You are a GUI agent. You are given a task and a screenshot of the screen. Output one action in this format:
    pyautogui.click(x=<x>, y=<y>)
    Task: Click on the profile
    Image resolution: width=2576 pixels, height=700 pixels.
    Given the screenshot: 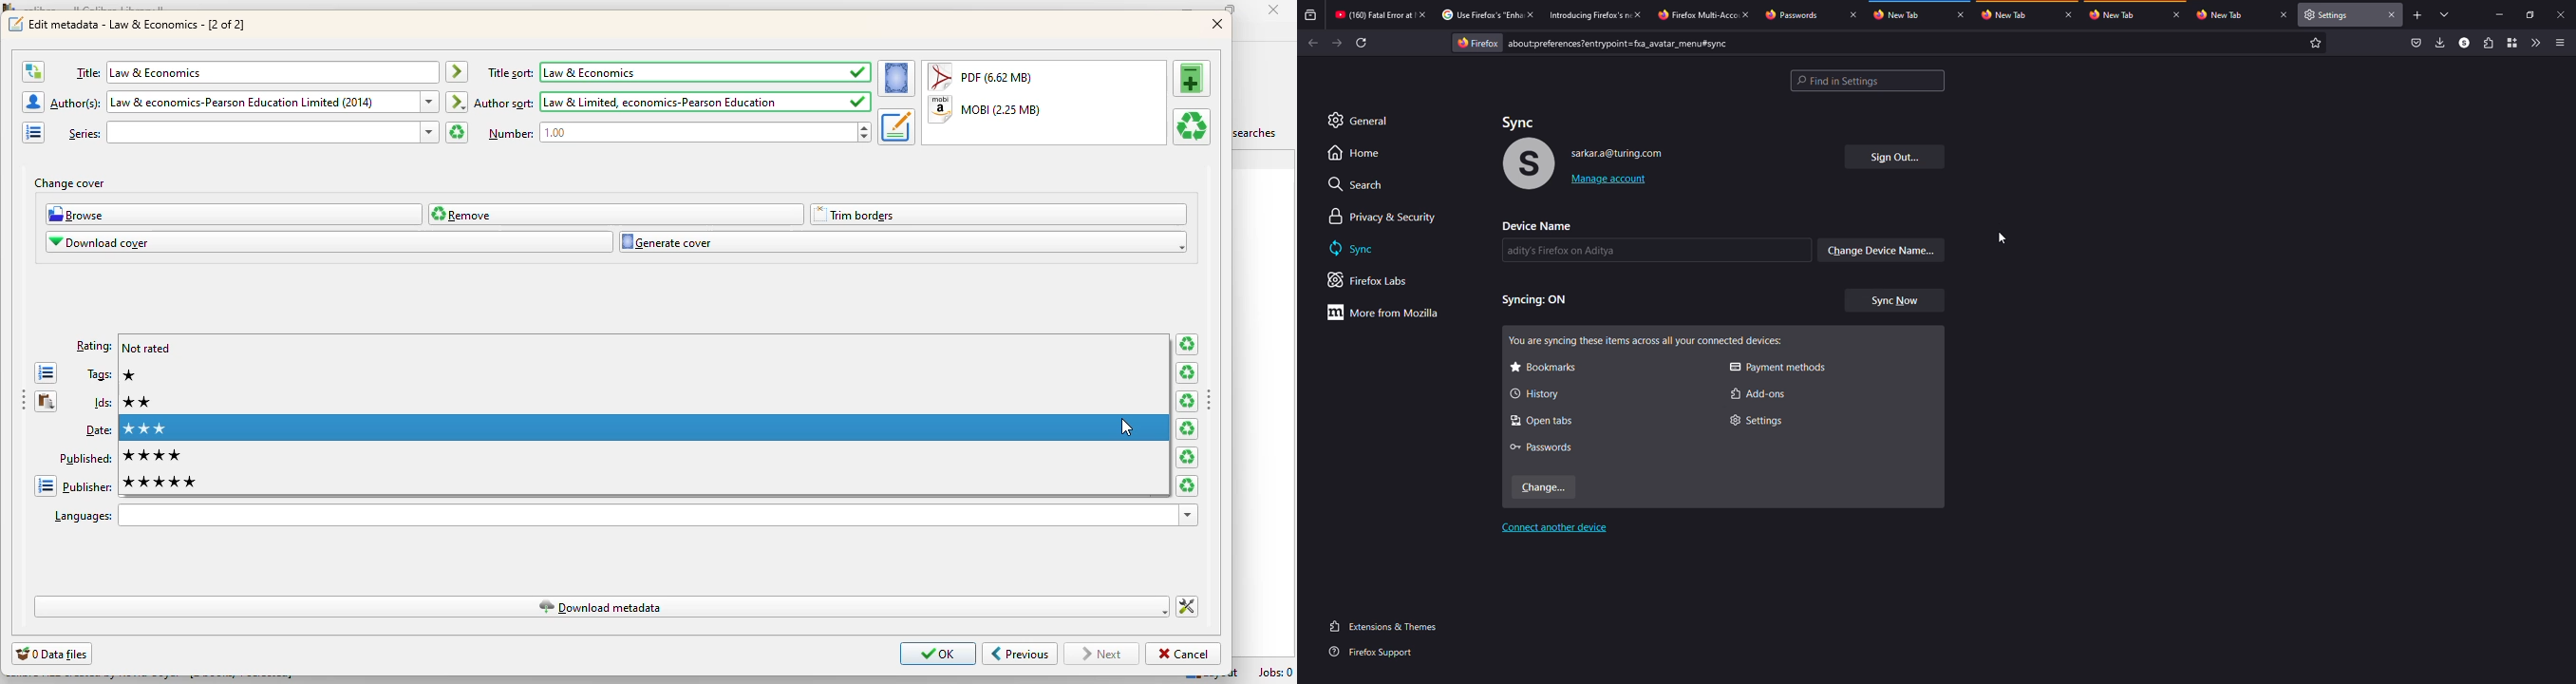 What is the action you would take?
    pyautogui.click(x=1529, y=163)
    